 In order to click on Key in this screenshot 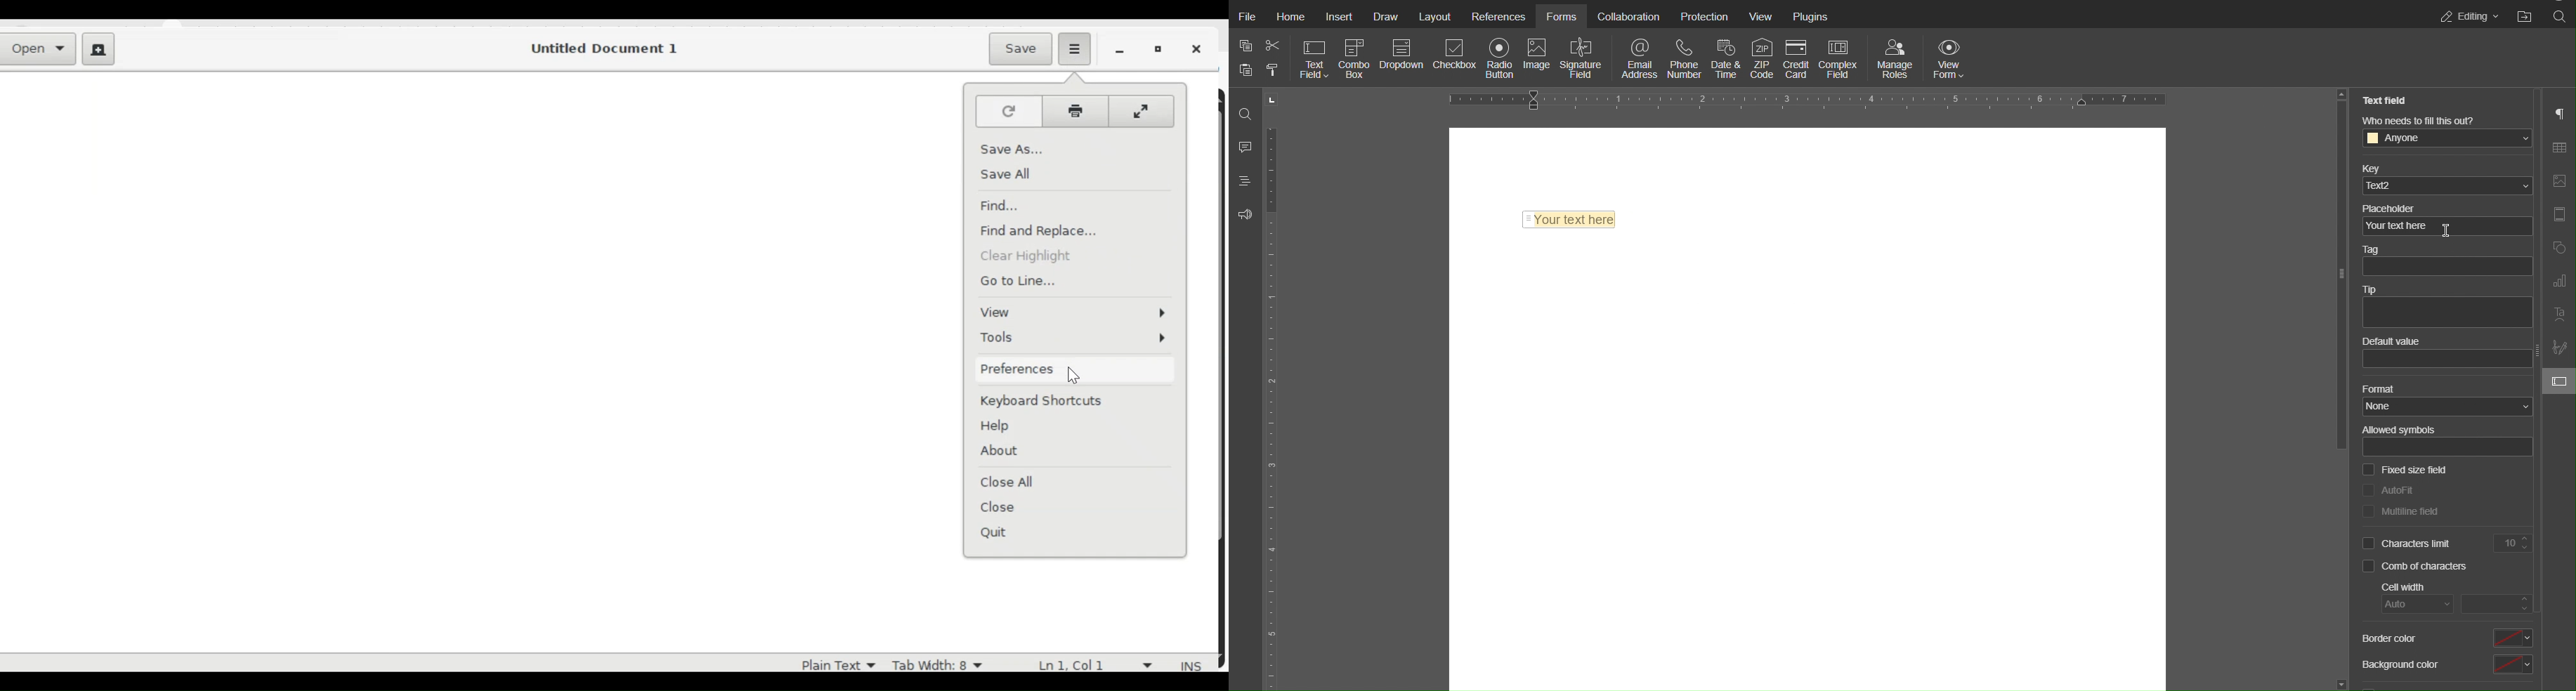, I will do `click(2444, 178)`.